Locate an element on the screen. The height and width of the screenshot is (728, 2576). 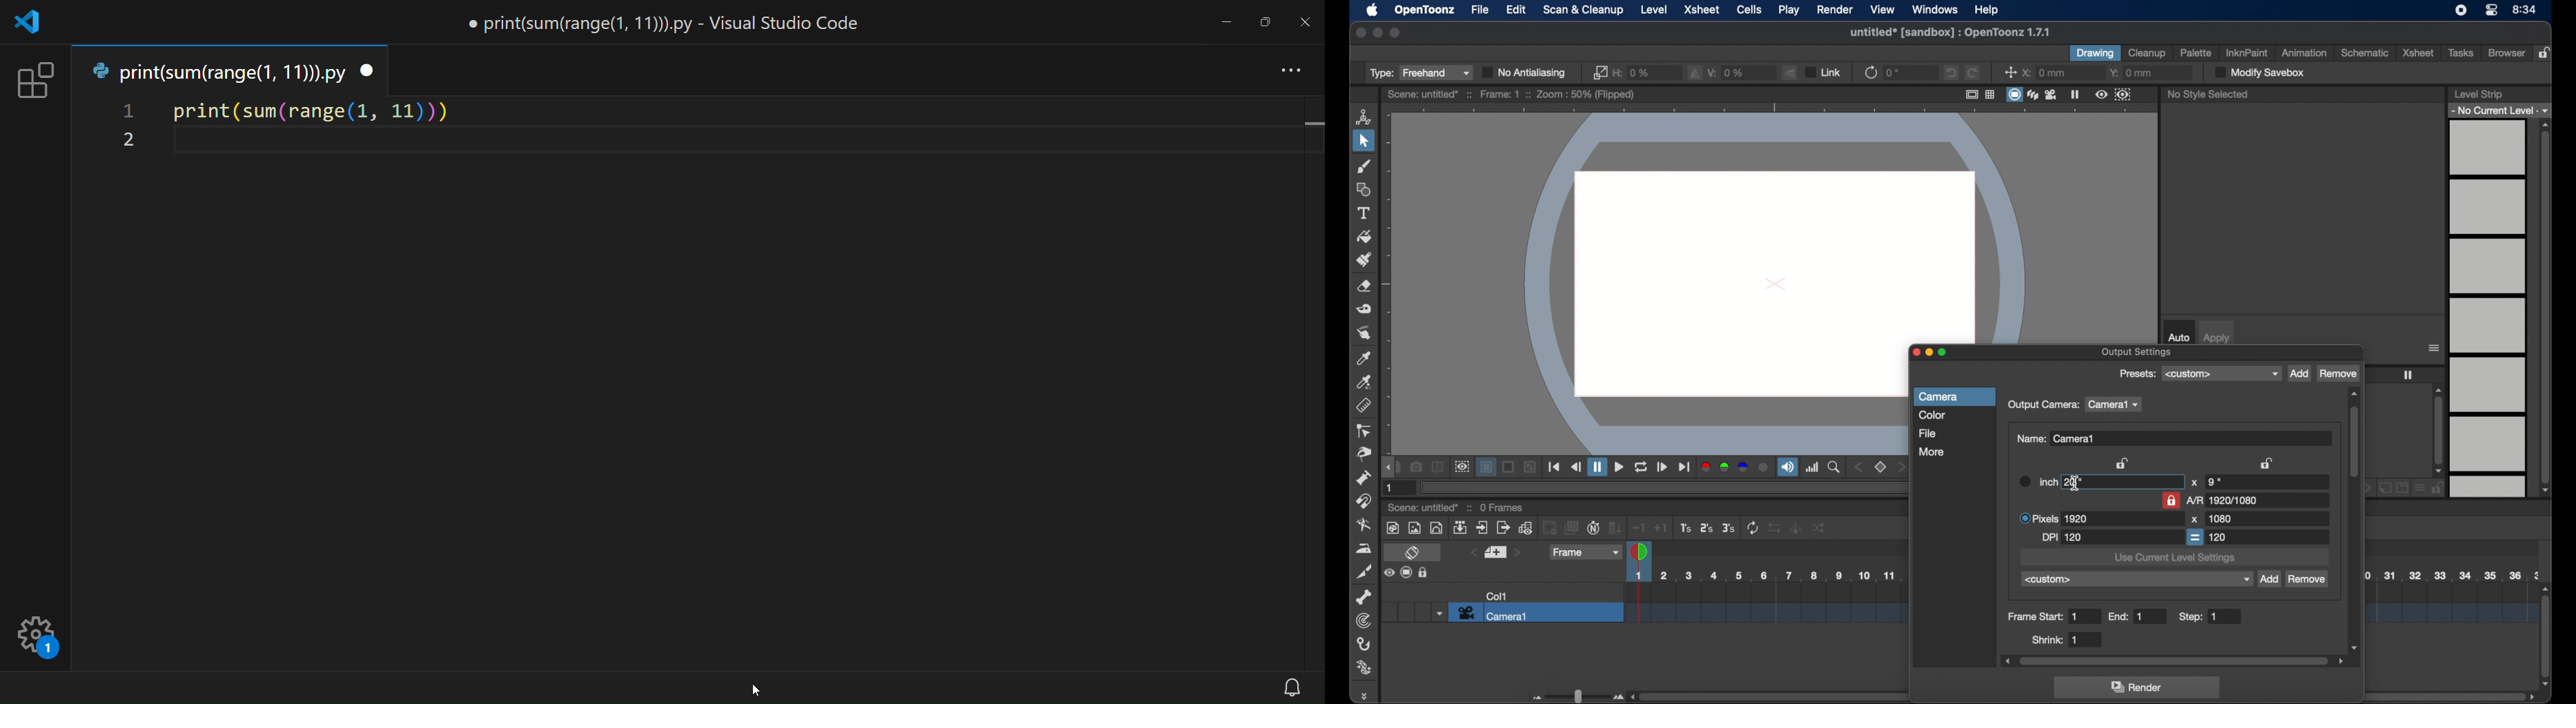
print(sum(range(1, 11))) is located at coordinates (311, 108).